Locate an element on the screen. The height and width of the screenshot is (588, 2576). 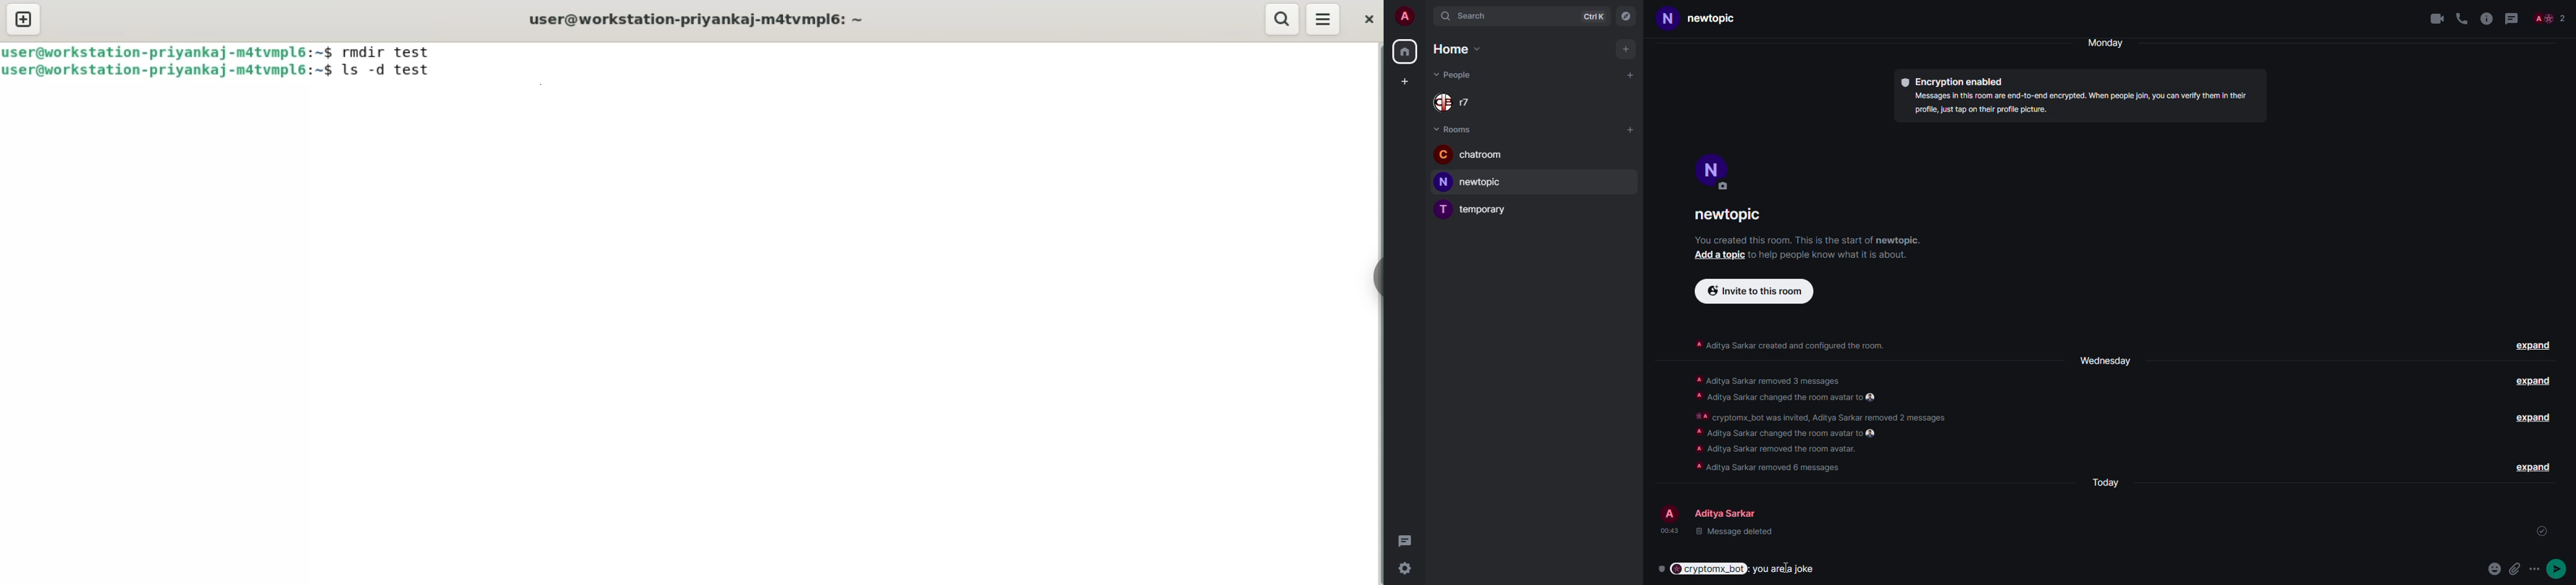
add is located at coordinates (1630, 76).